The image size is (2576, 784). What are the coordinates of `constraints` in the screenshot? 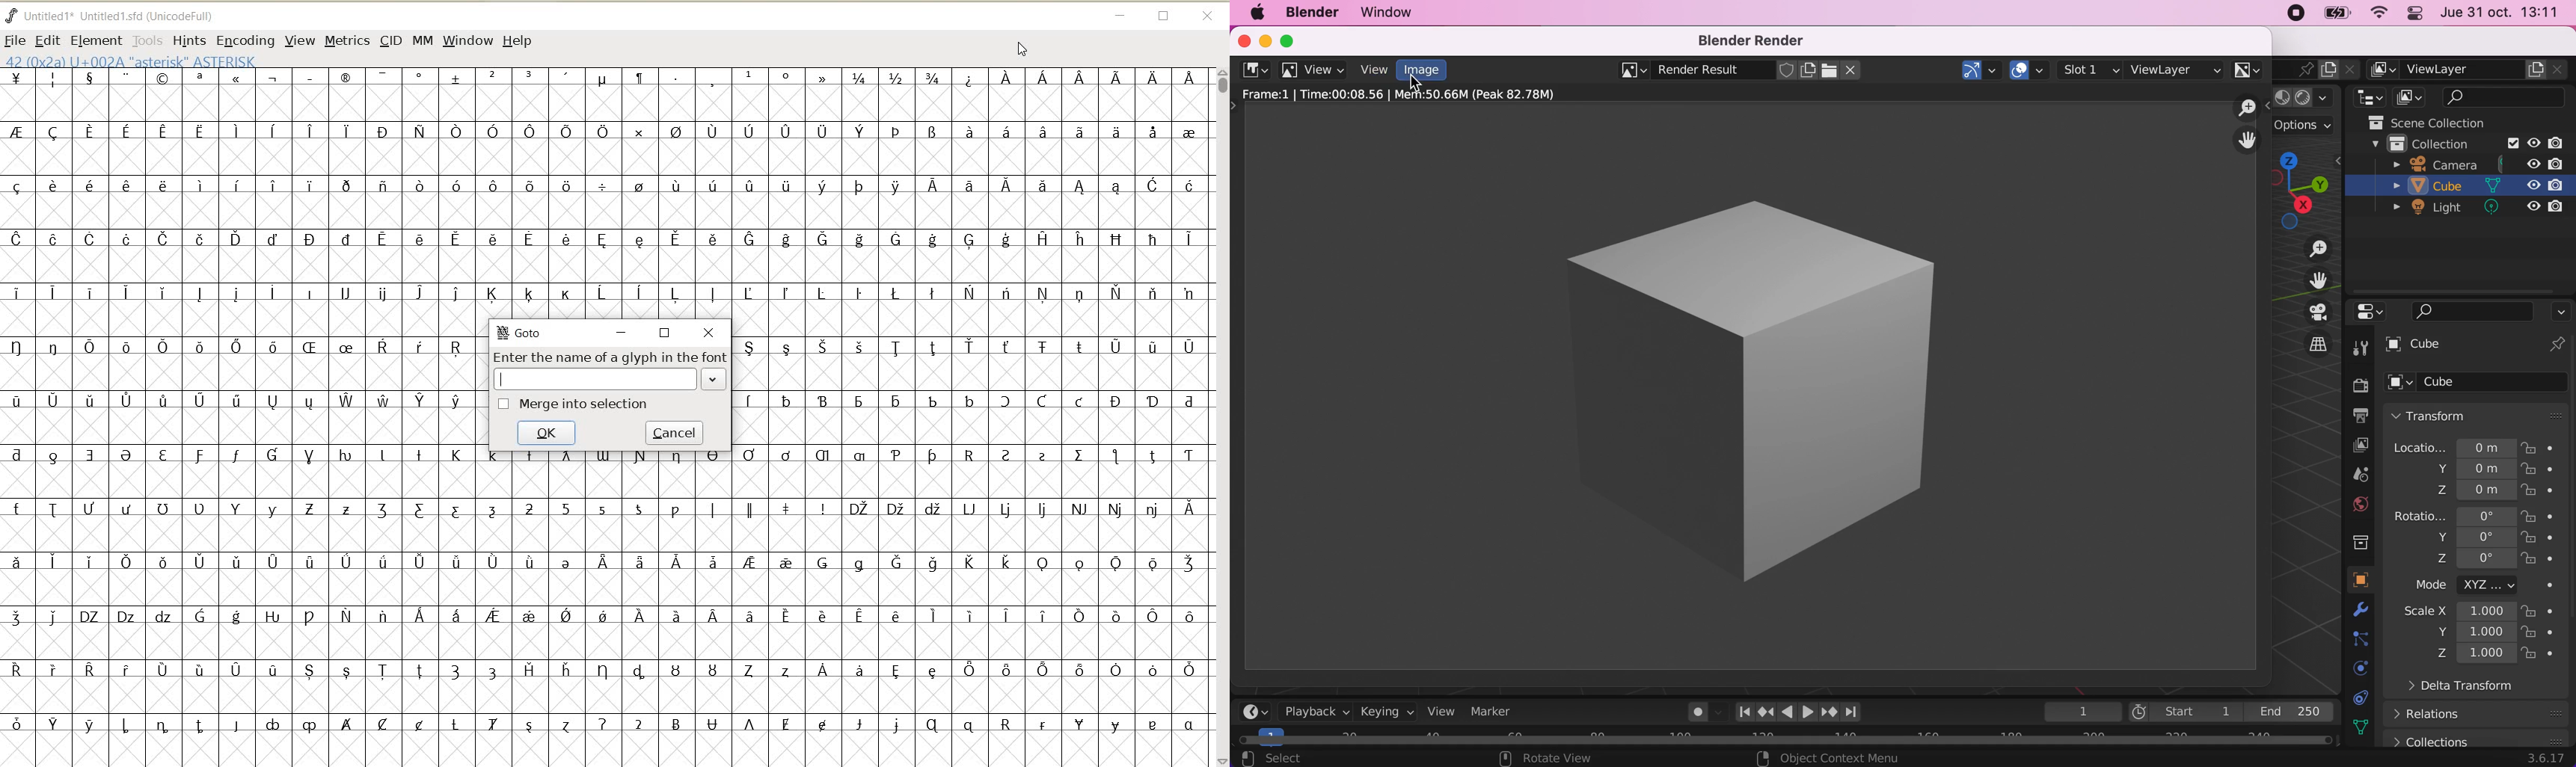 It's located at (2362, 640).